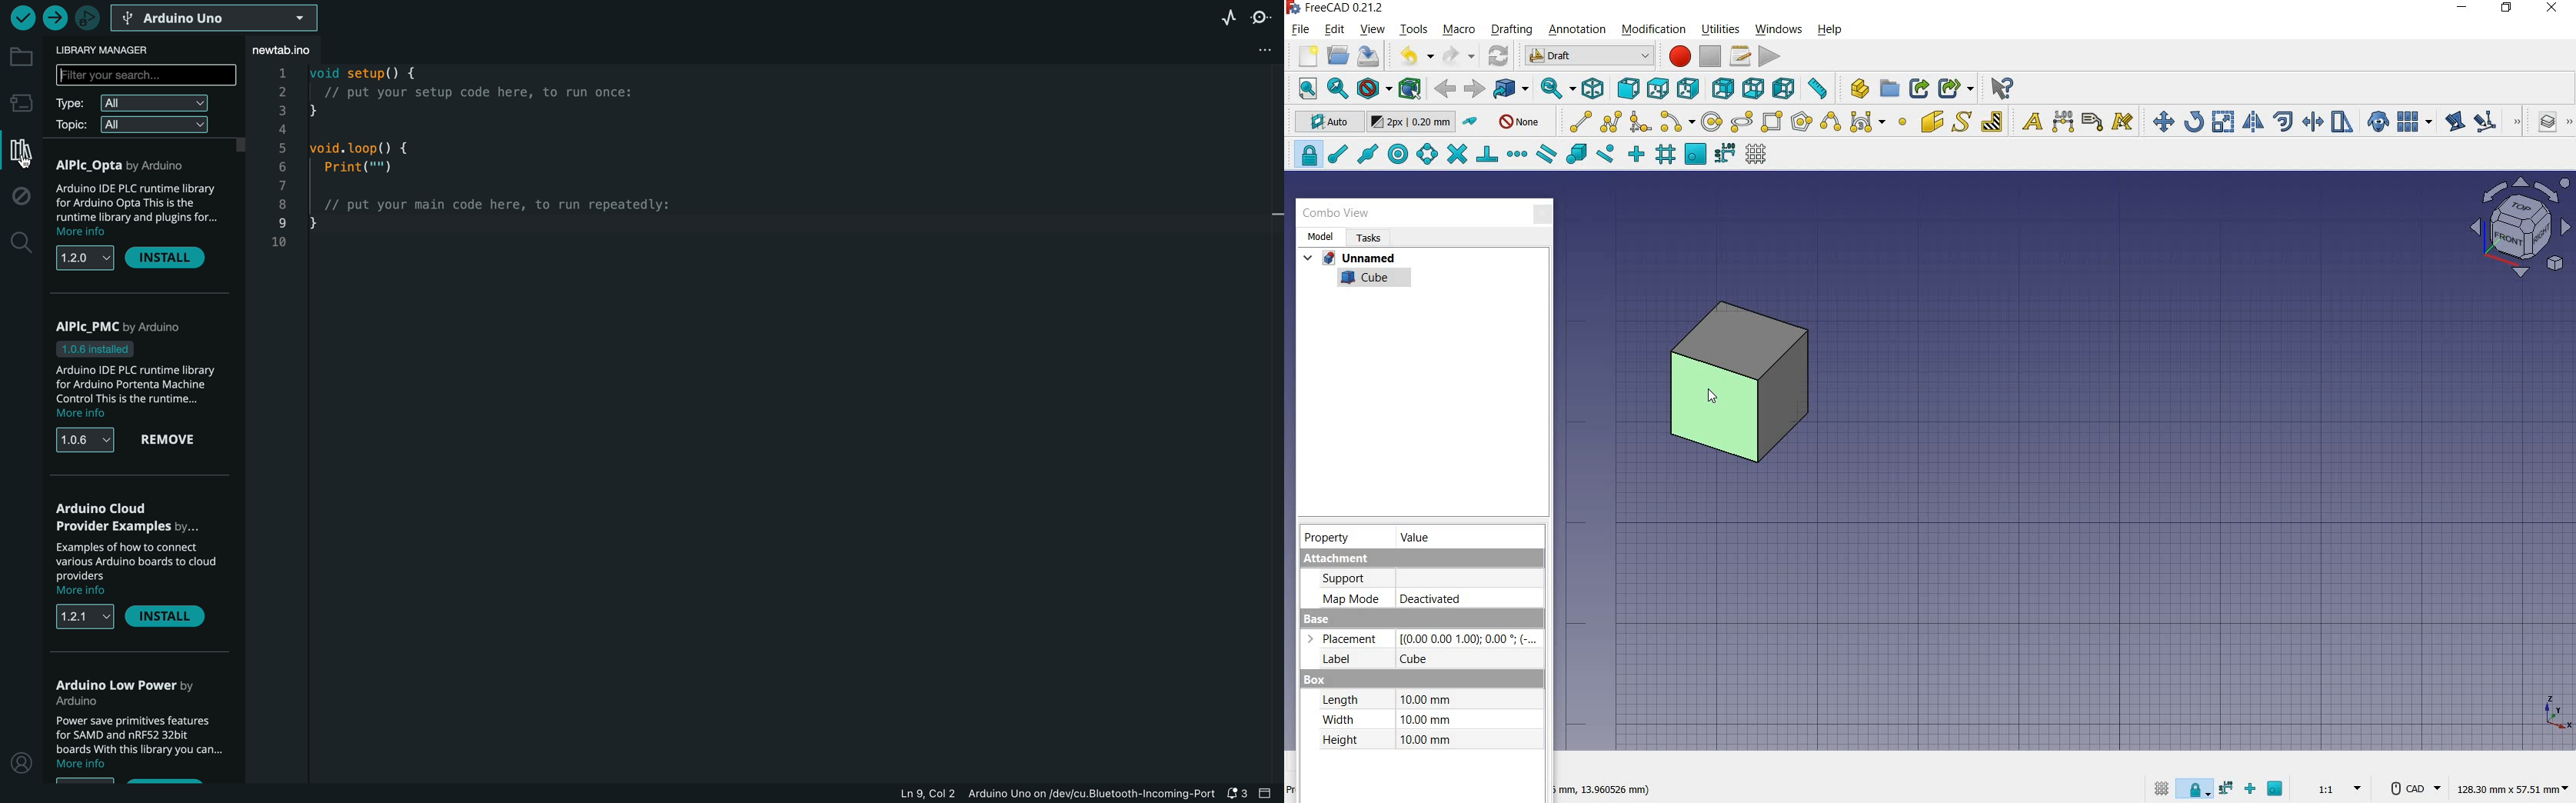  Describe the element at coordinates (1587, 57) in the screenshot. I see `switch between workbenches` at that location.